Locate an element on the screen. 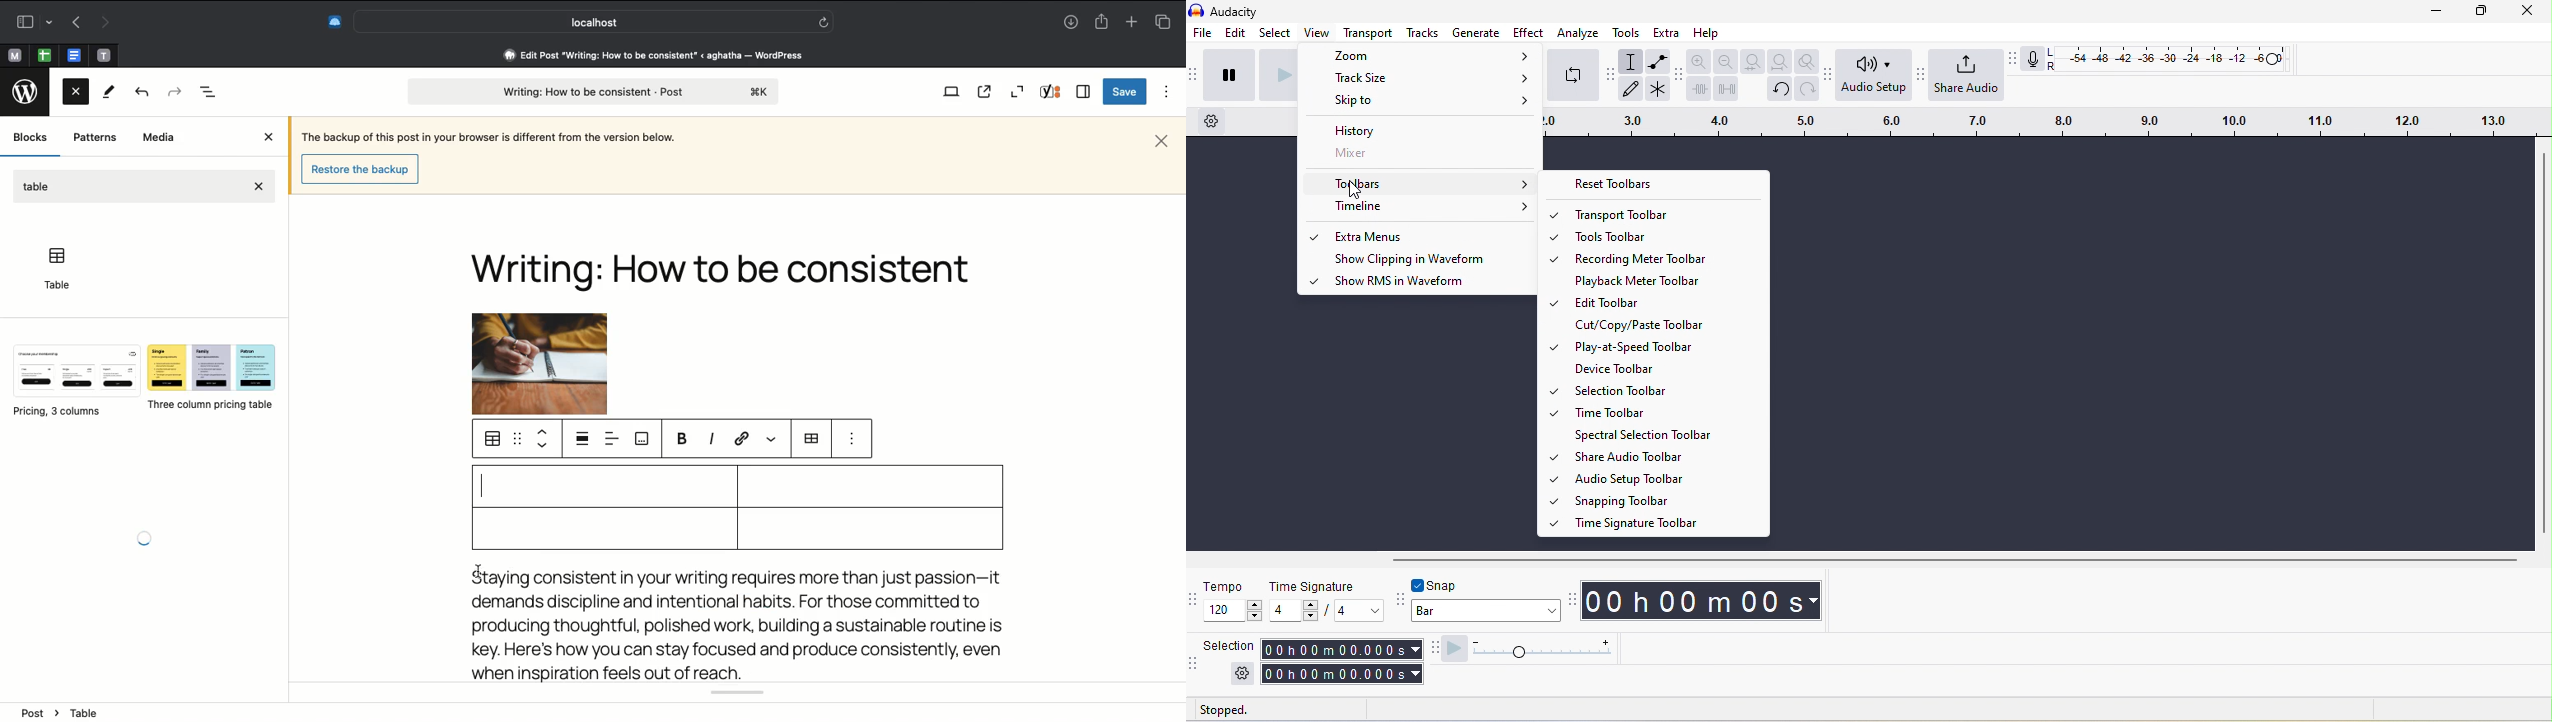 The height and width of the screenshot is (728, 2576). pause is located at coordinates (1230, 76).